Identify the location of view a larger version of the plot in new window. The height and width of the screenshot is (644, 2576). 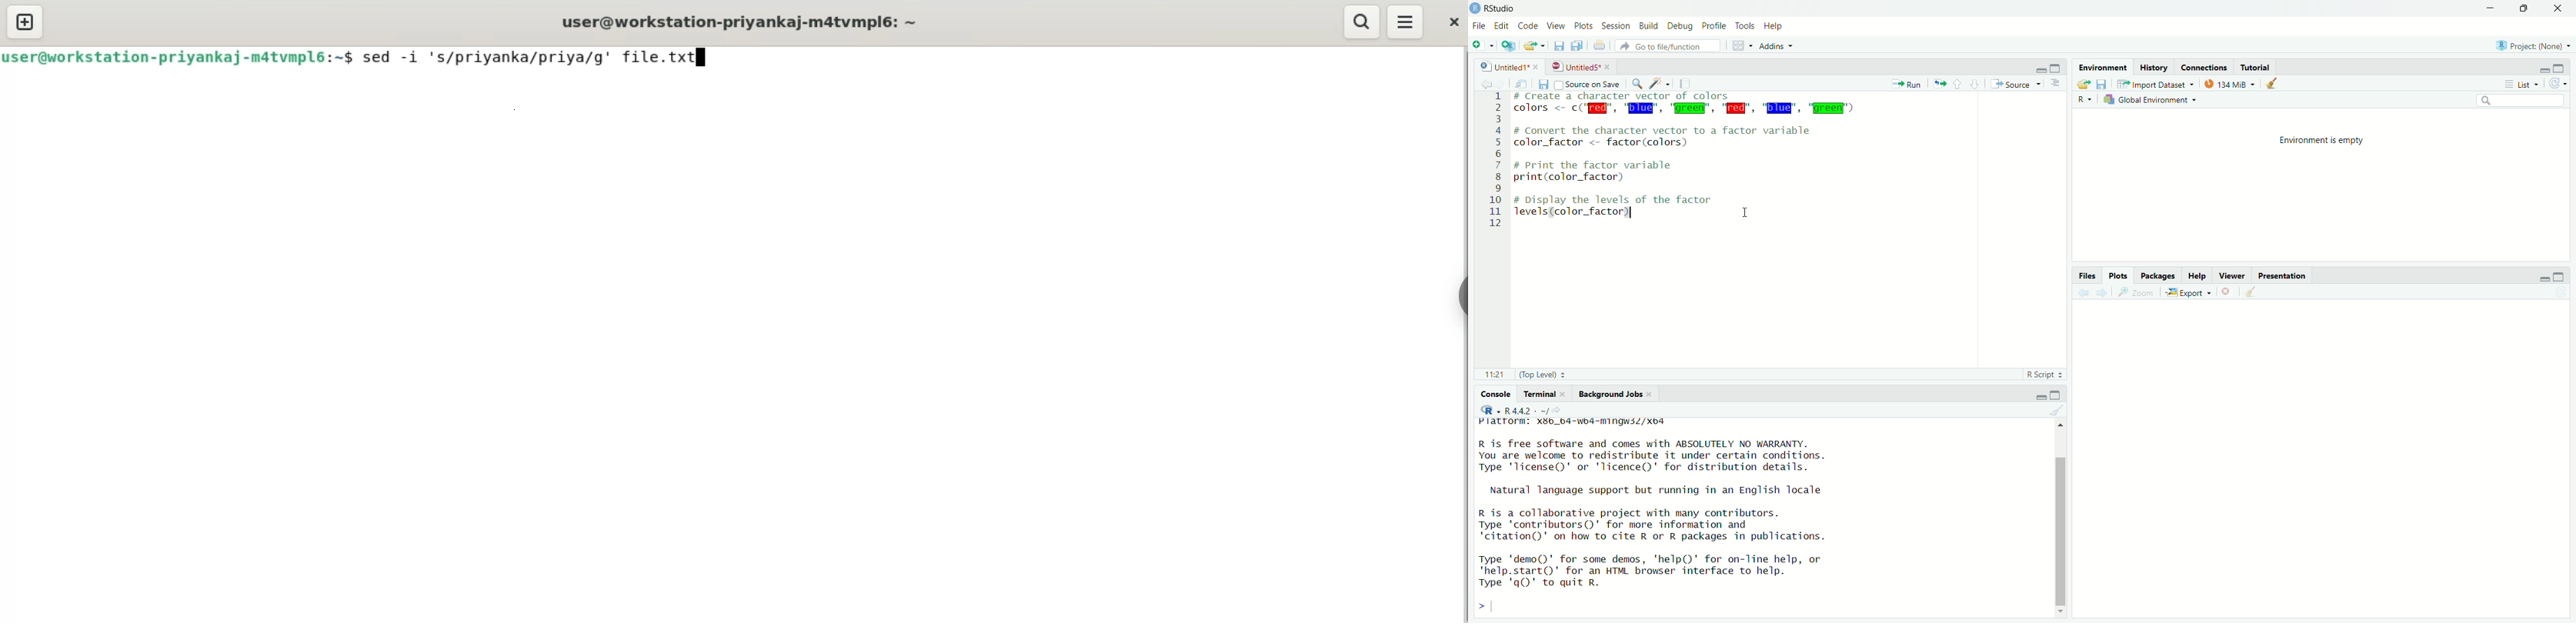
(2136, 293).